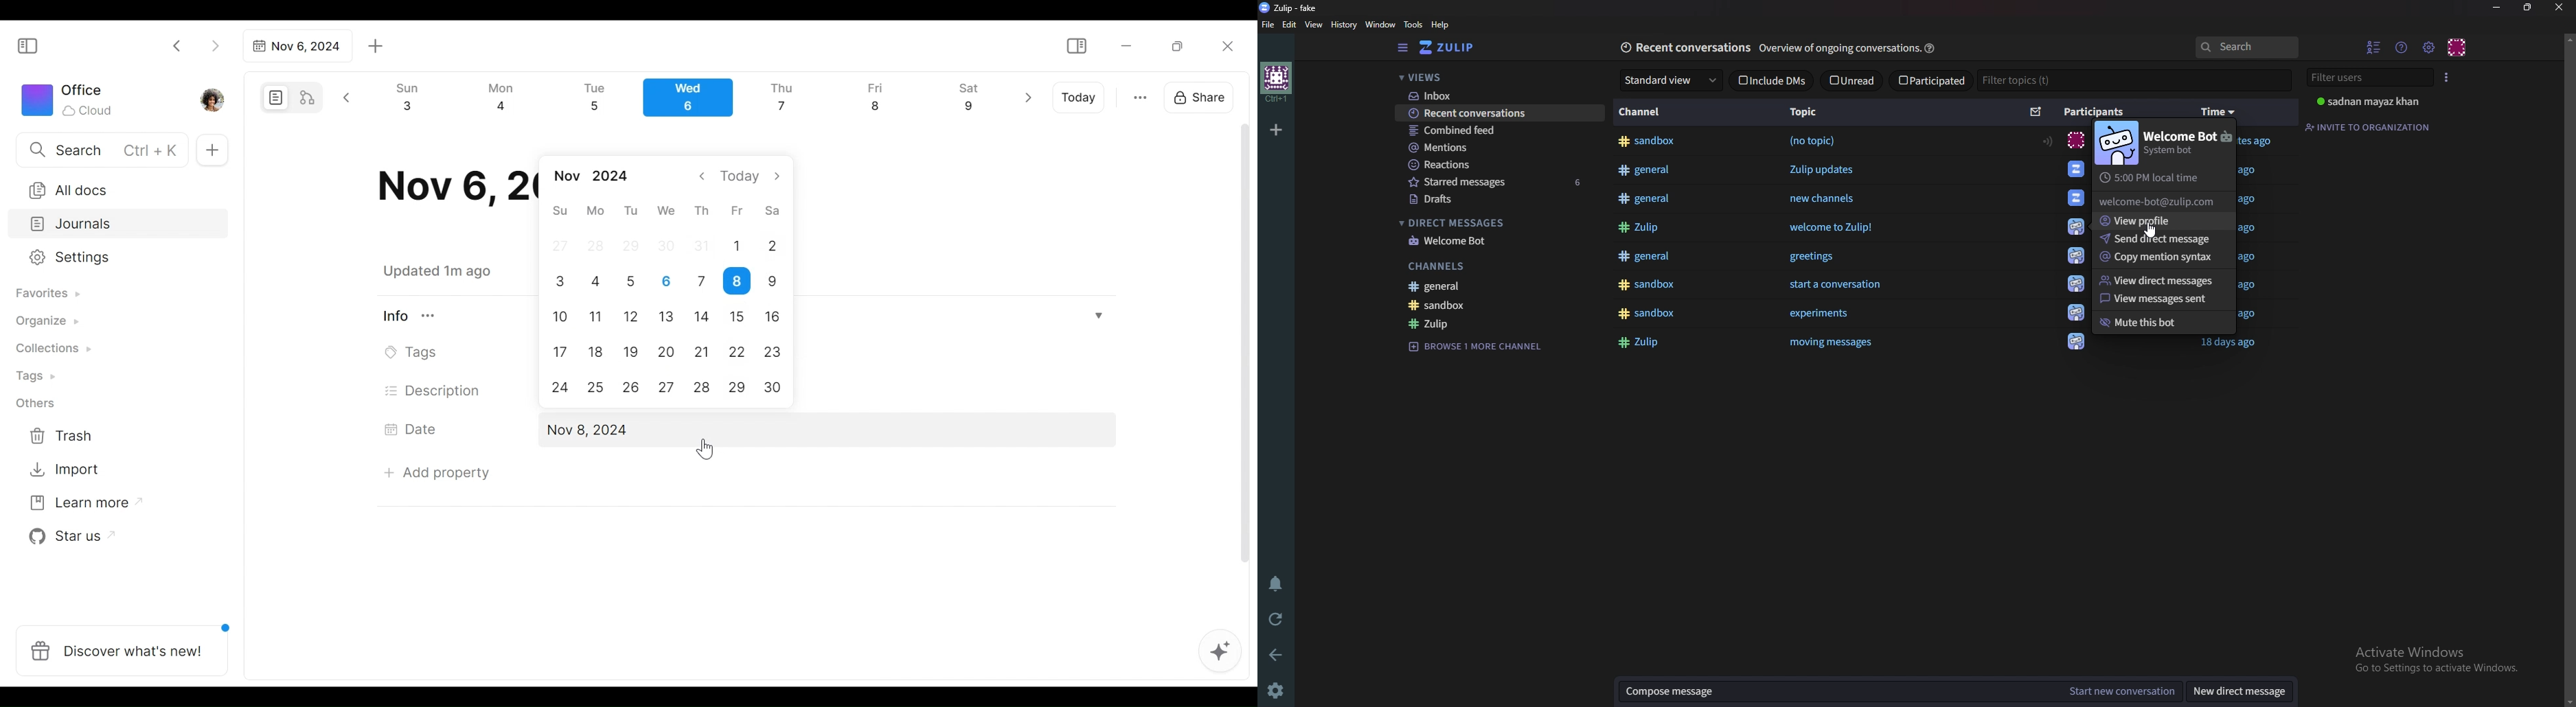 The image size is (2576, 728). I want to click on General, so click(1505, 286).